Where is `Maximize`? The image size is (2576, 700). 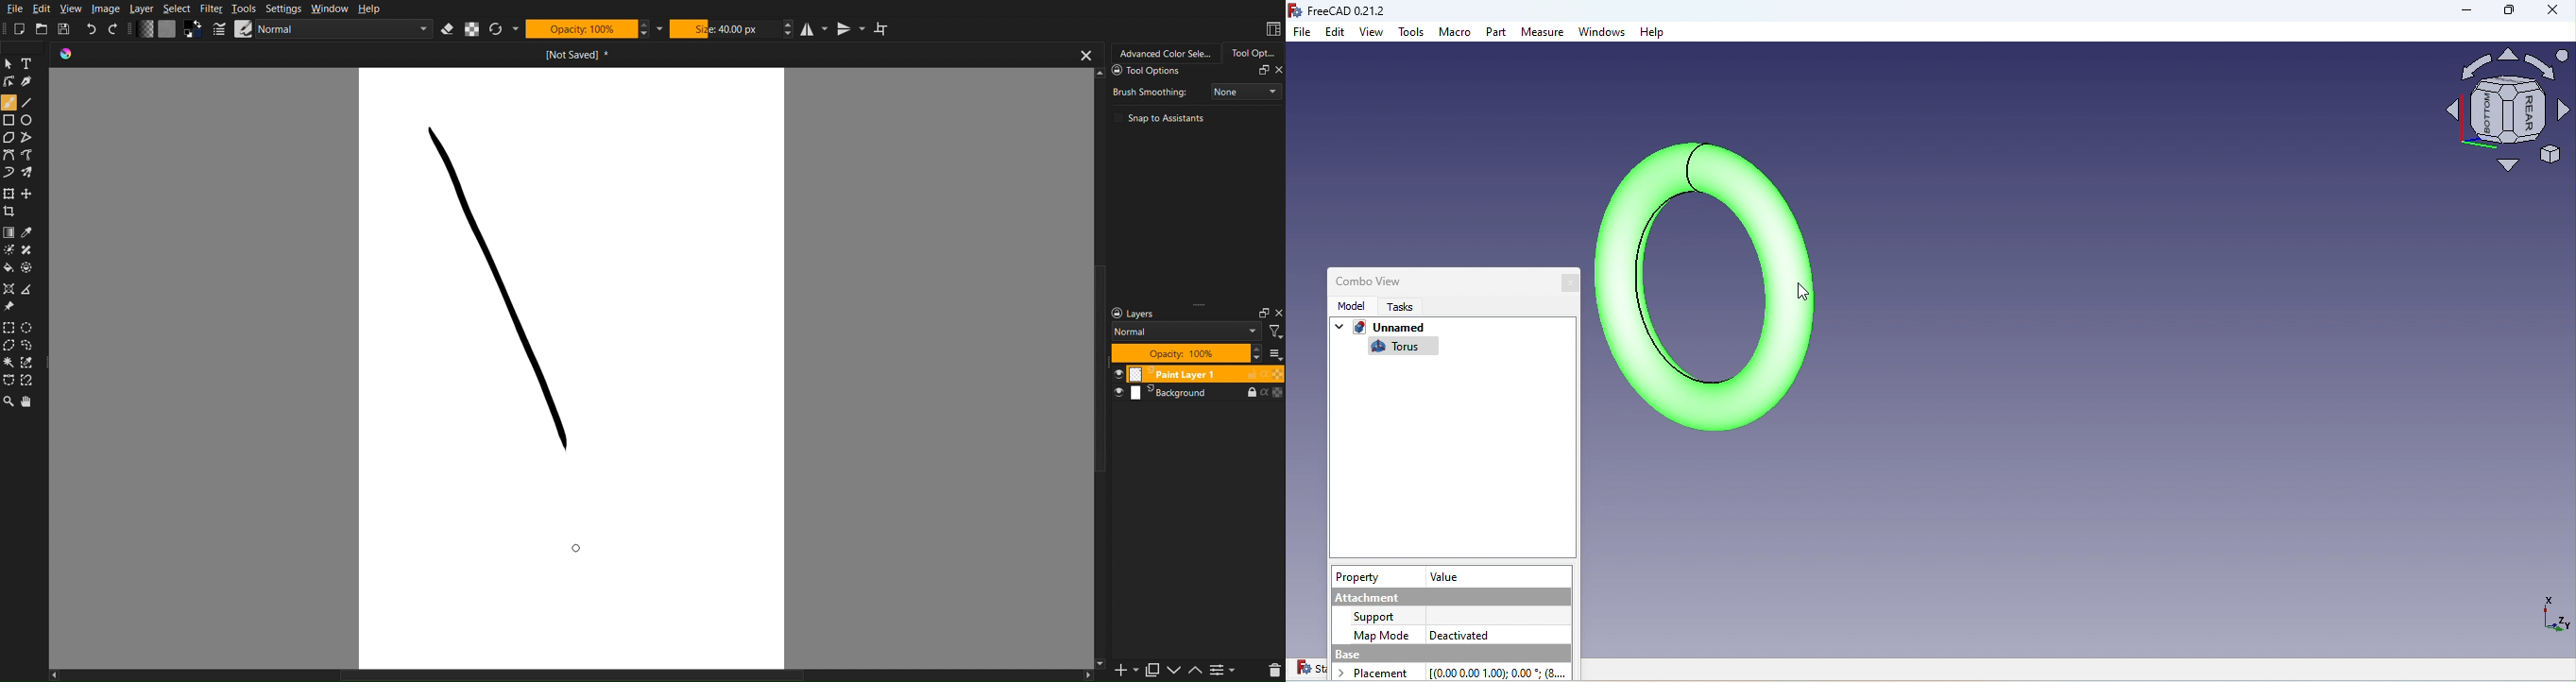 Maximize is located at coordinates (2507, 14).